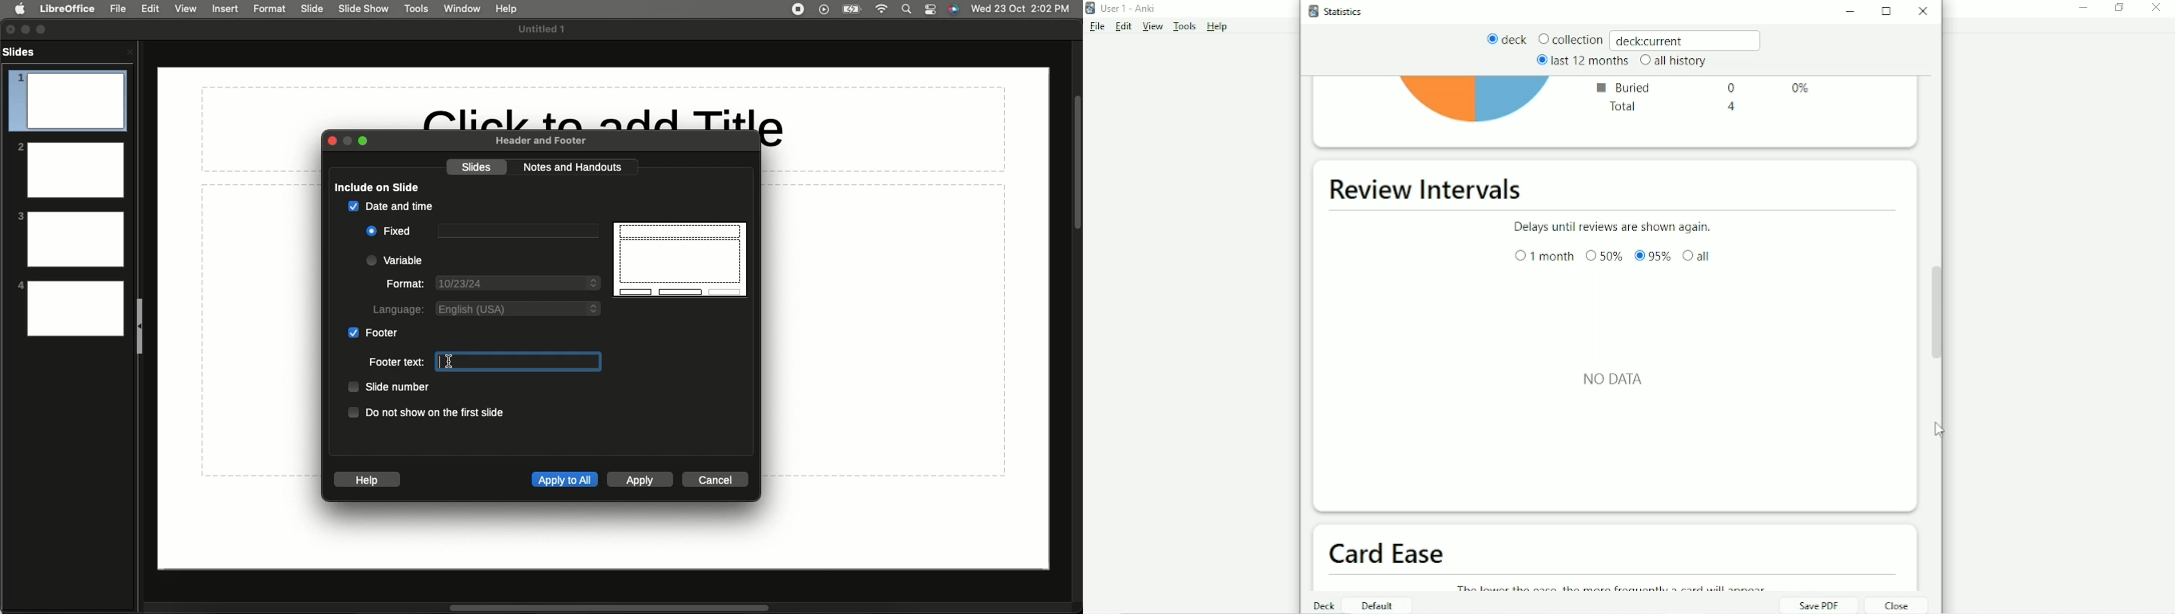  I want to click on Video player, so click(823, 11).